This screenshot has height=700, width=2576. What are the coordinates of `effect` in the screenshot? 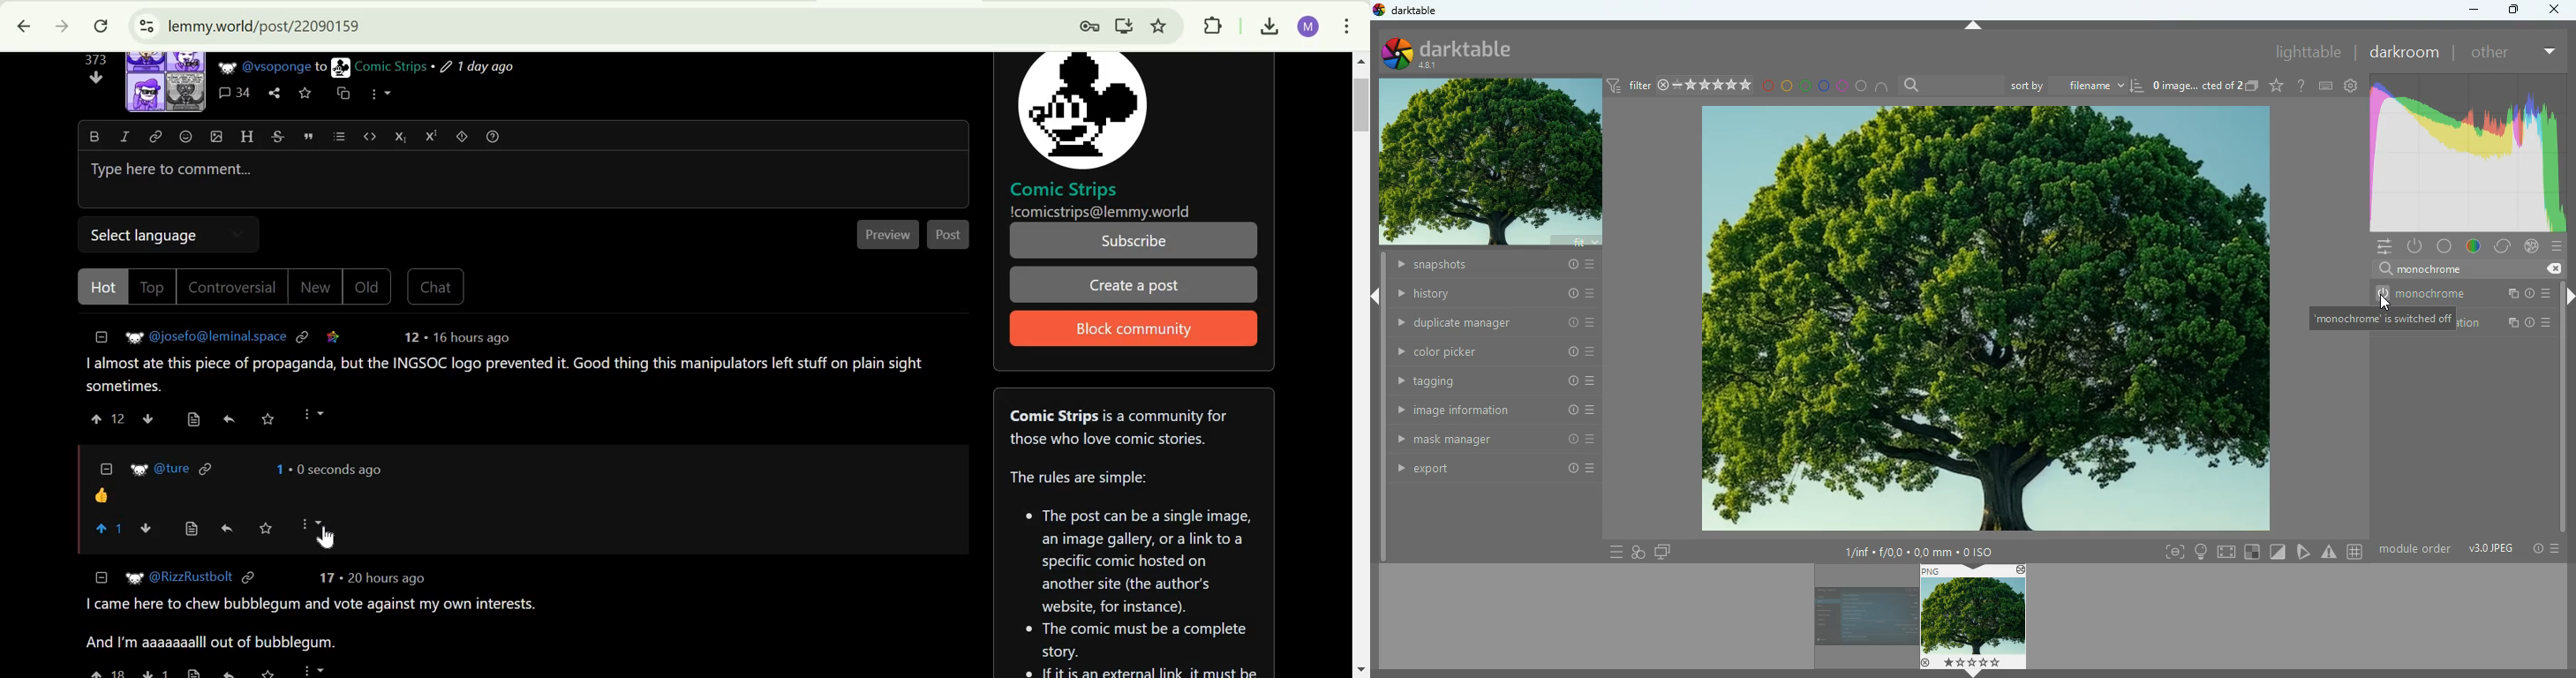 It's located at (2533, 245).